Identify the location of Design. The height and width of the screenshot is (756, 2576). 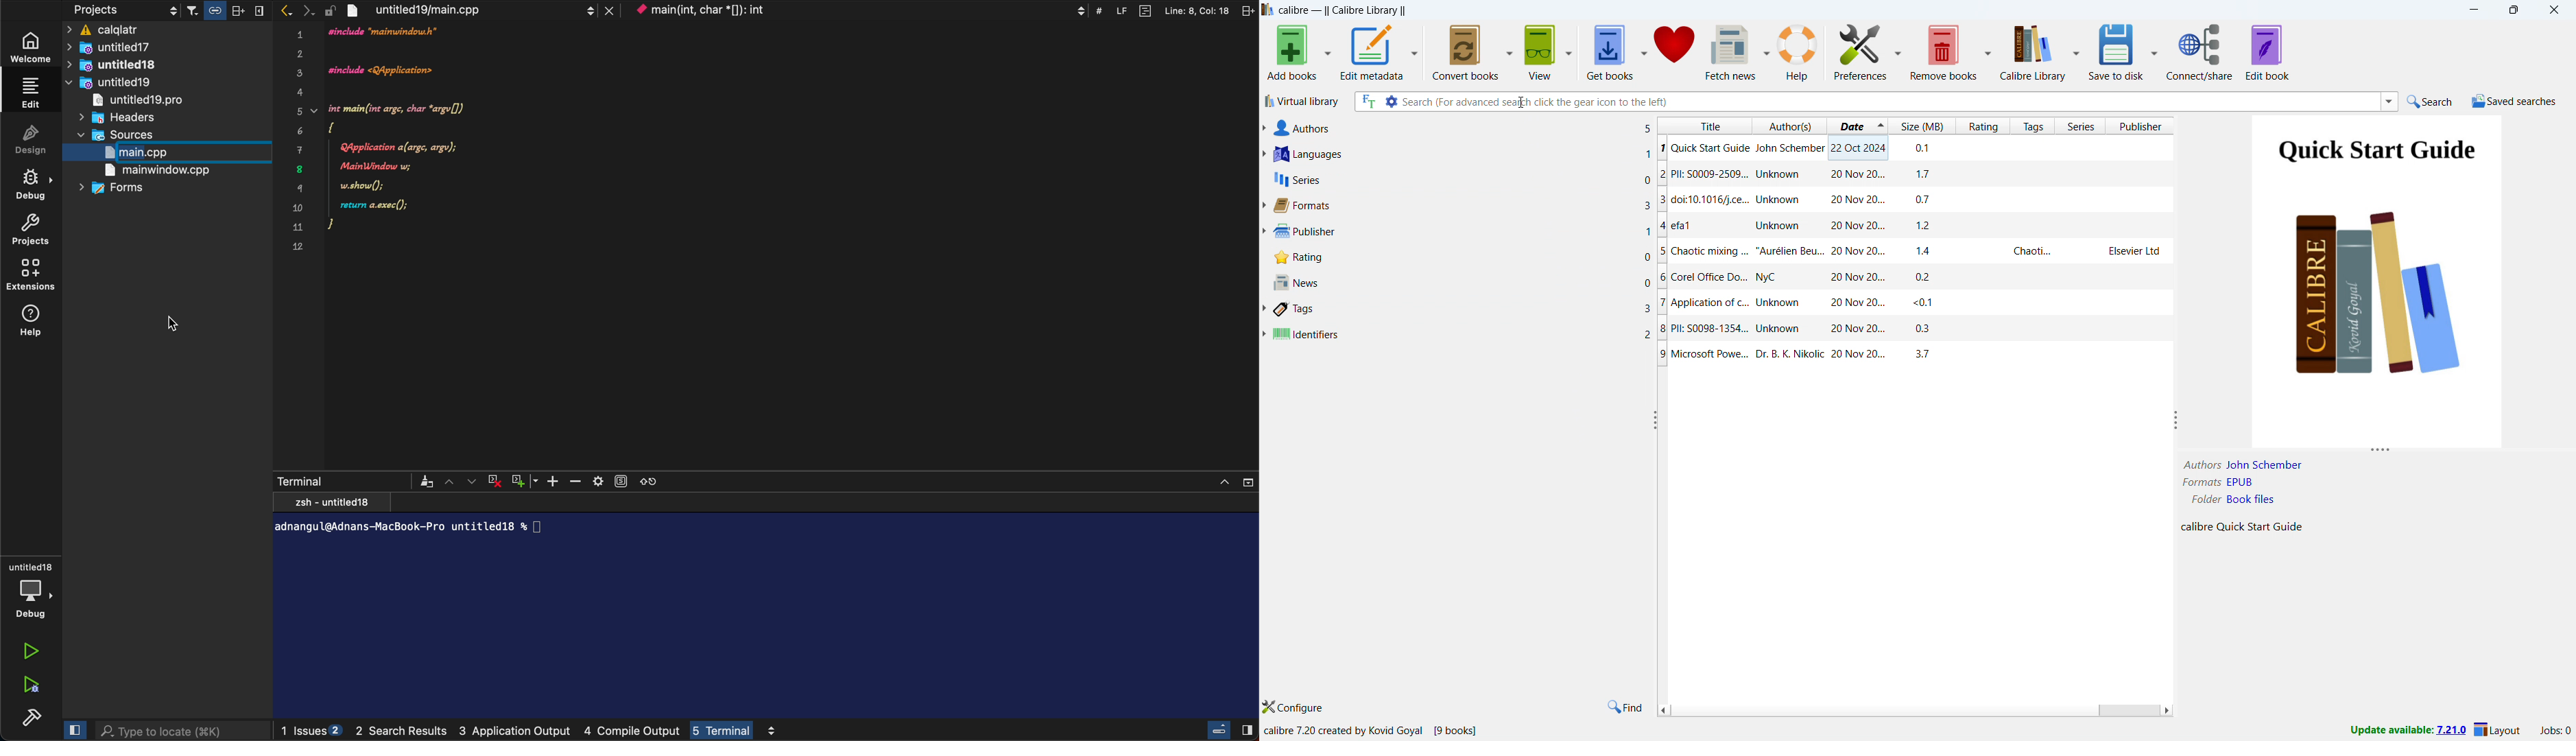
(39, 142).